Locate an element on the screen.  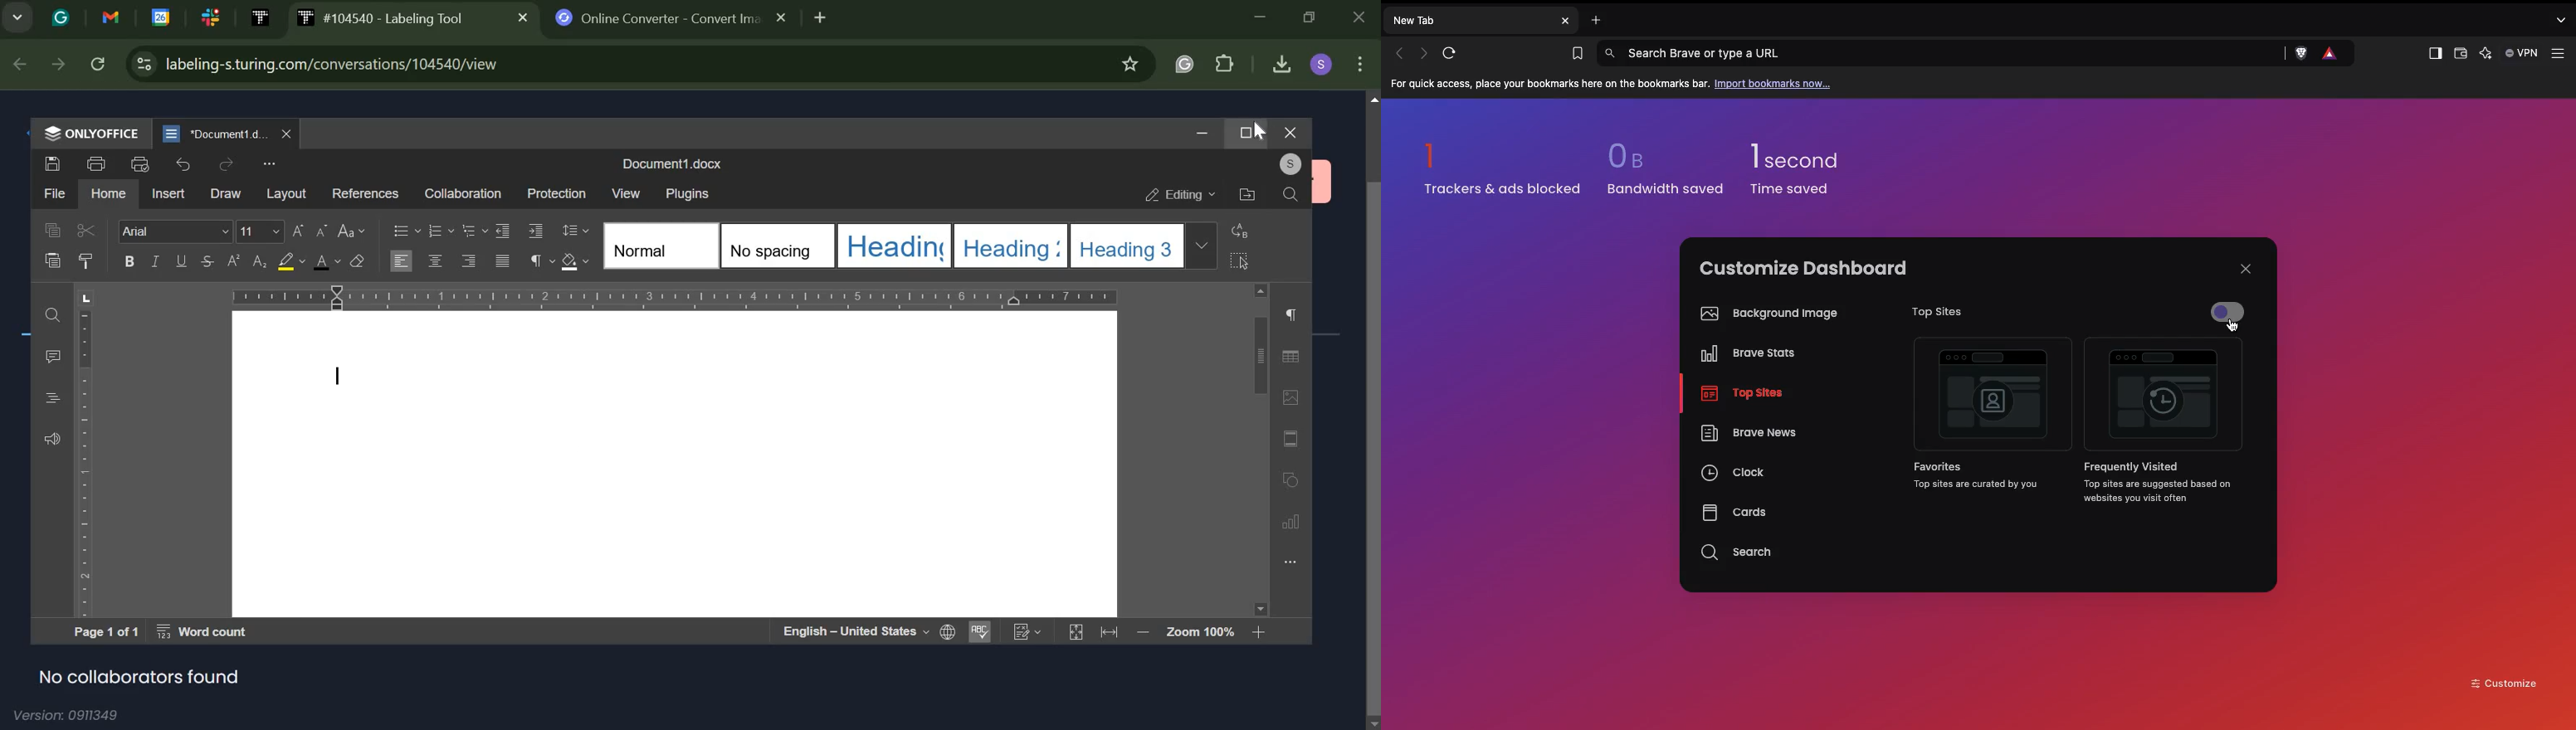
Cards is located at coordinates (1734, 512).